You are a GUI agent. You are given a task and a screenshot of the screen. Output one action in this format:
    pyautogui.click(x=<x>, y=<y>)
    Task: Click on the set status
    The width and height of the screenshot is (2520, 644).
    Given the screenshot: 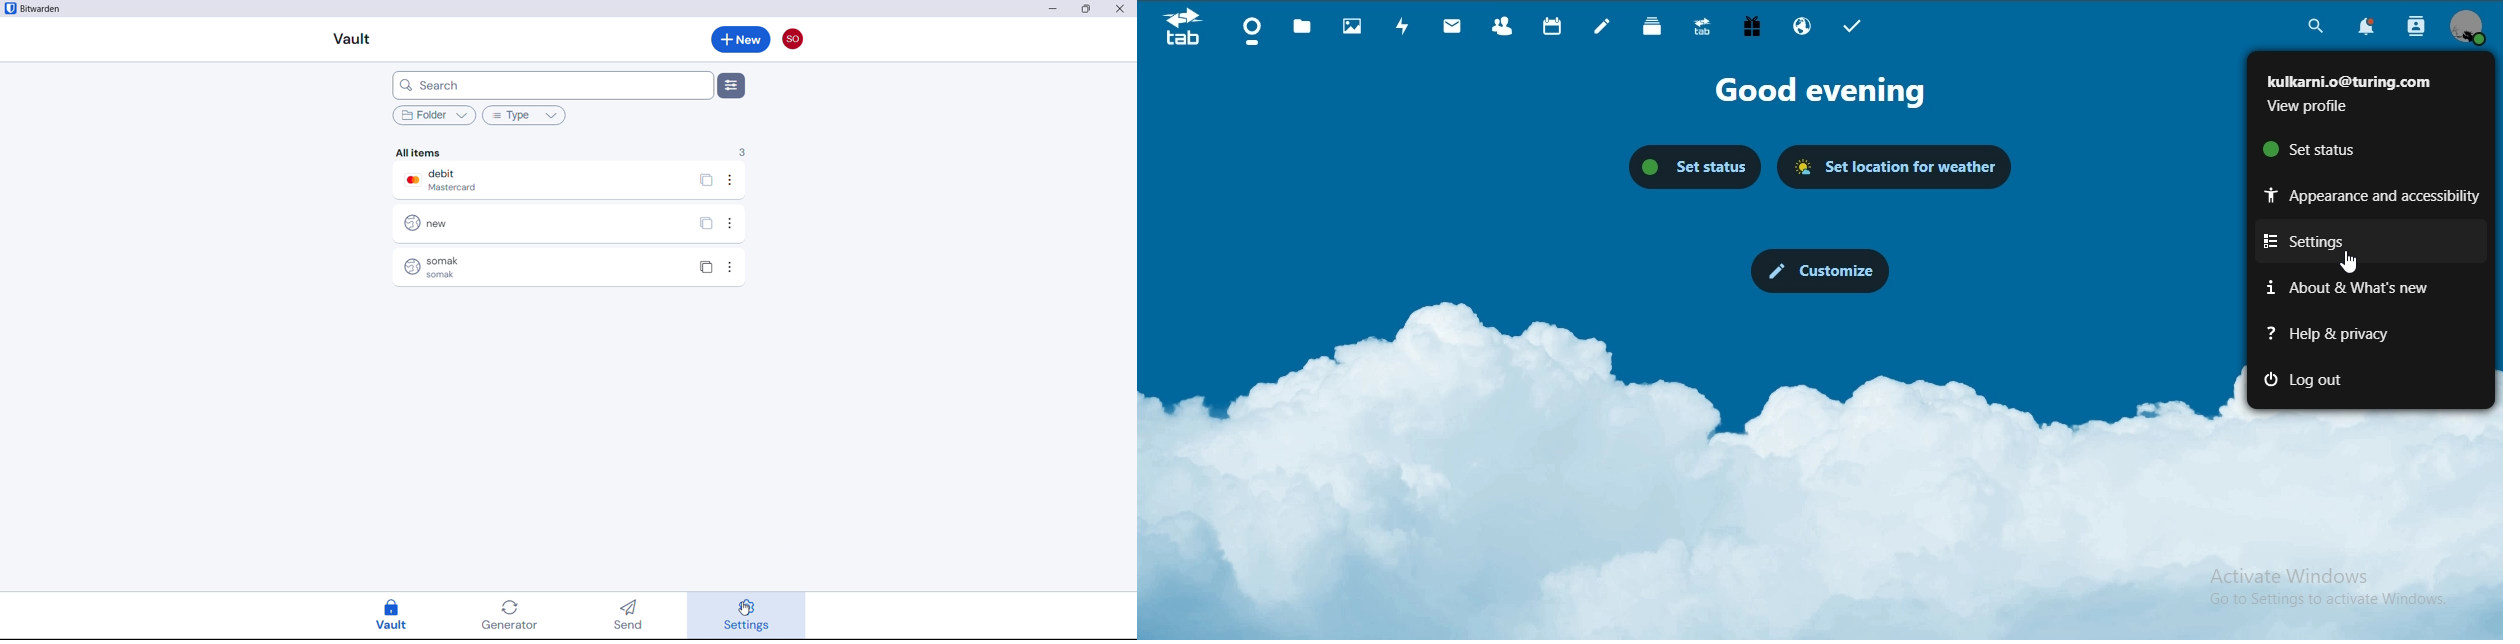 What is the action you would take?
    pyautogui.click(x=2320, y=154)
    